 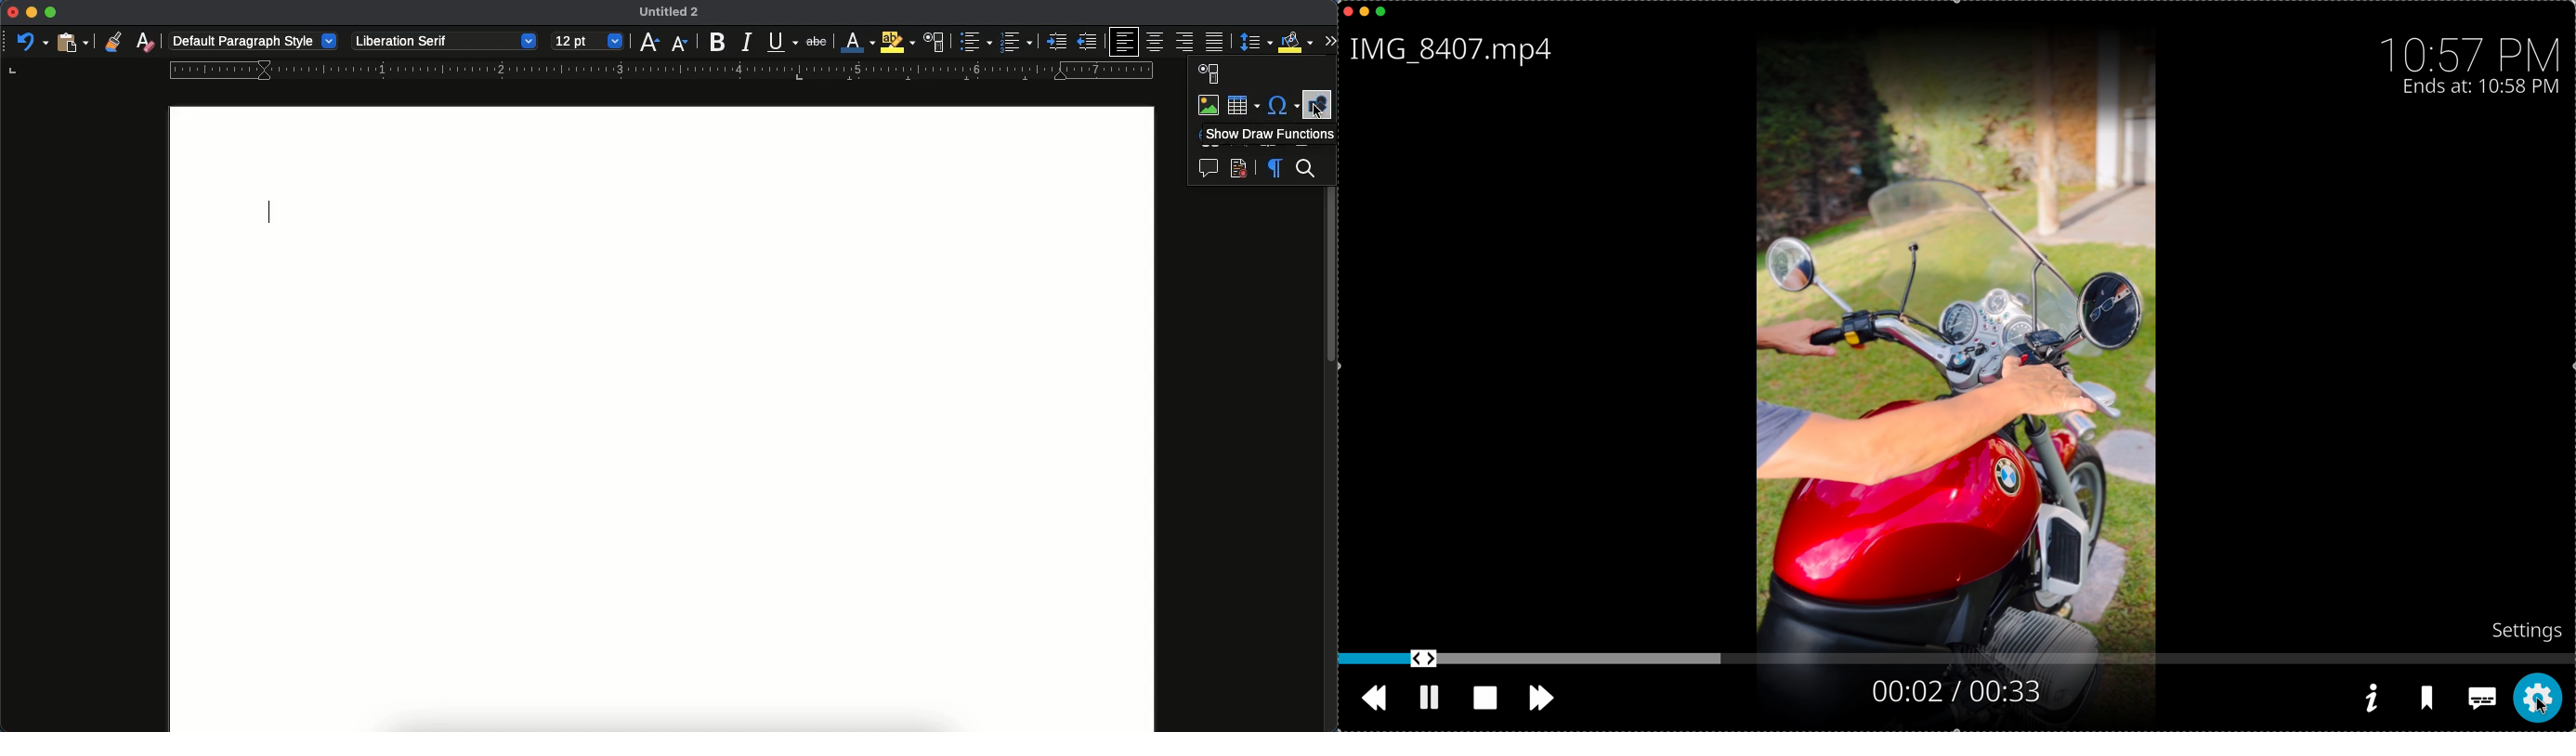 What do you see at coordinates (1216, 41) in the screenshot?
I see `justify` at bounding box center [1216, 41].